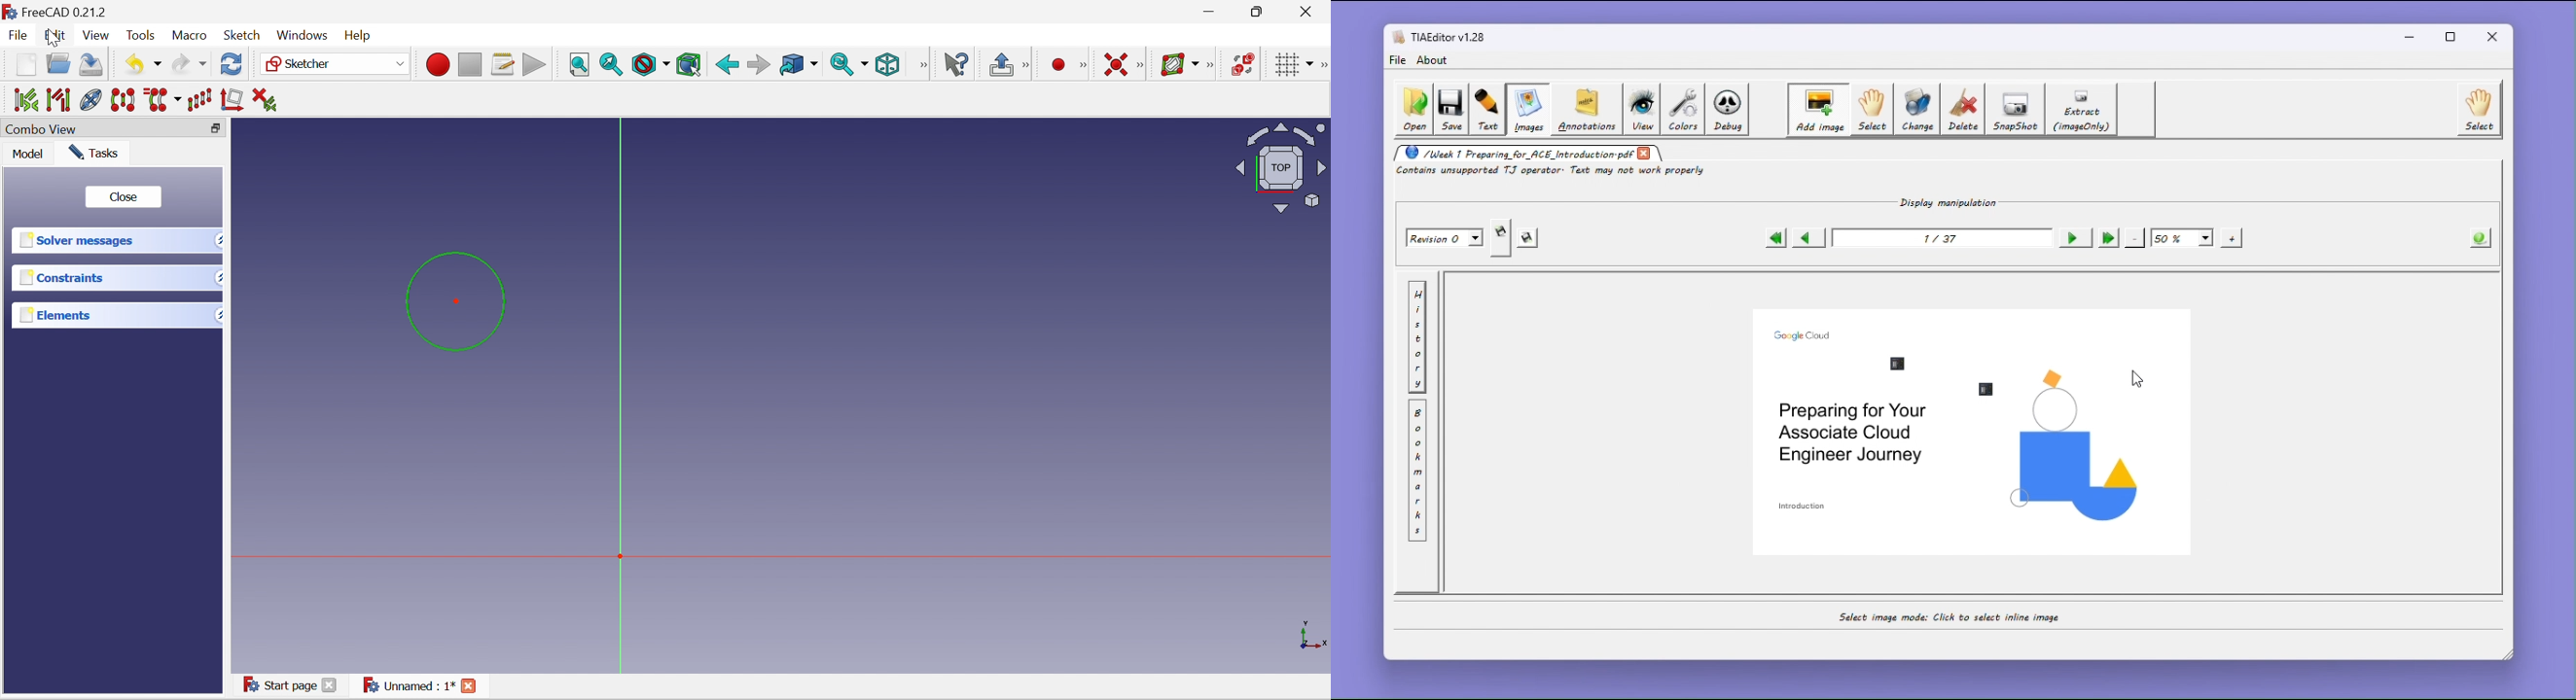 This screenshot has width=2576, height=700. What do you see at coordinates (53, 317) in the screenshot?
I see `Elements` at bounding box center [53, 317].